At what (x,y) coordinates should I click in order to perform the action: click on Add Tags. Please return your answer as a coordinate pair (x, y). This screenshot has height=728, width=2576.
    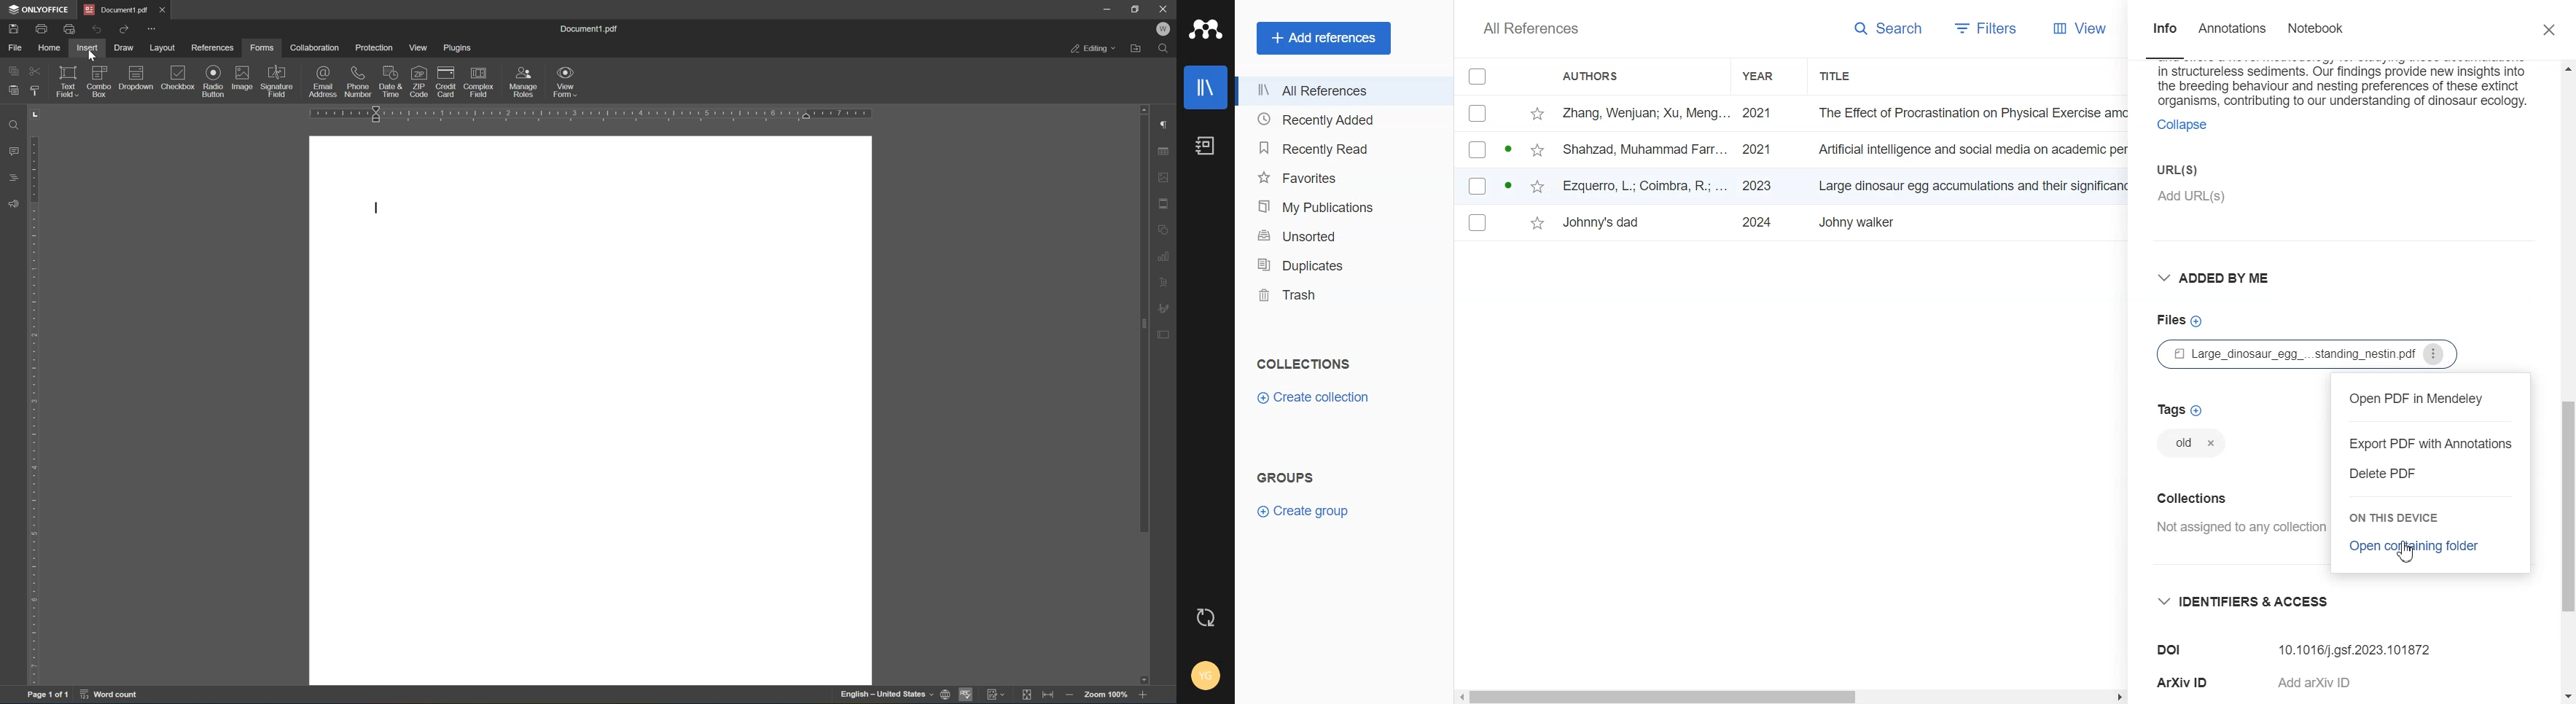
    Looking at the image, I should click on (2180, 409).